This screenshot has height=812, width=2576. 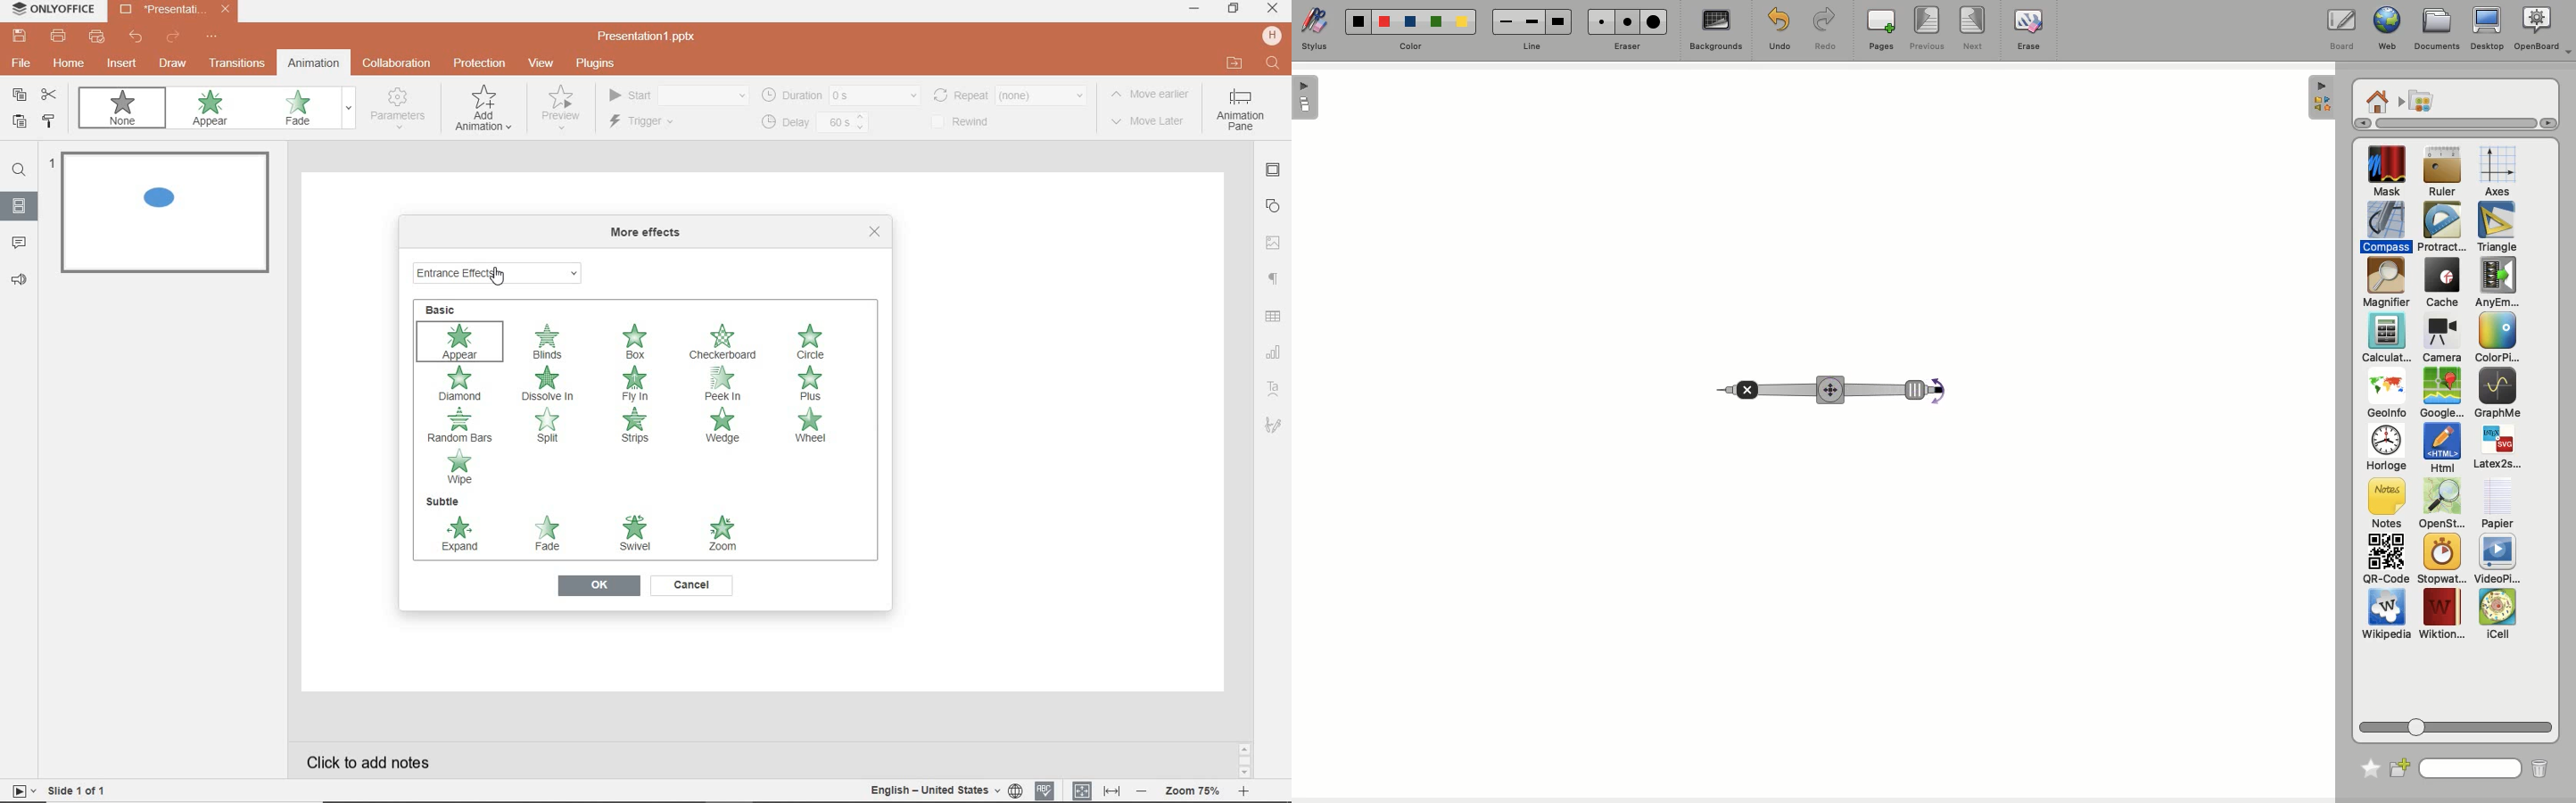 I want to click on MORE EFFECTS, so click(x=650, y=233).